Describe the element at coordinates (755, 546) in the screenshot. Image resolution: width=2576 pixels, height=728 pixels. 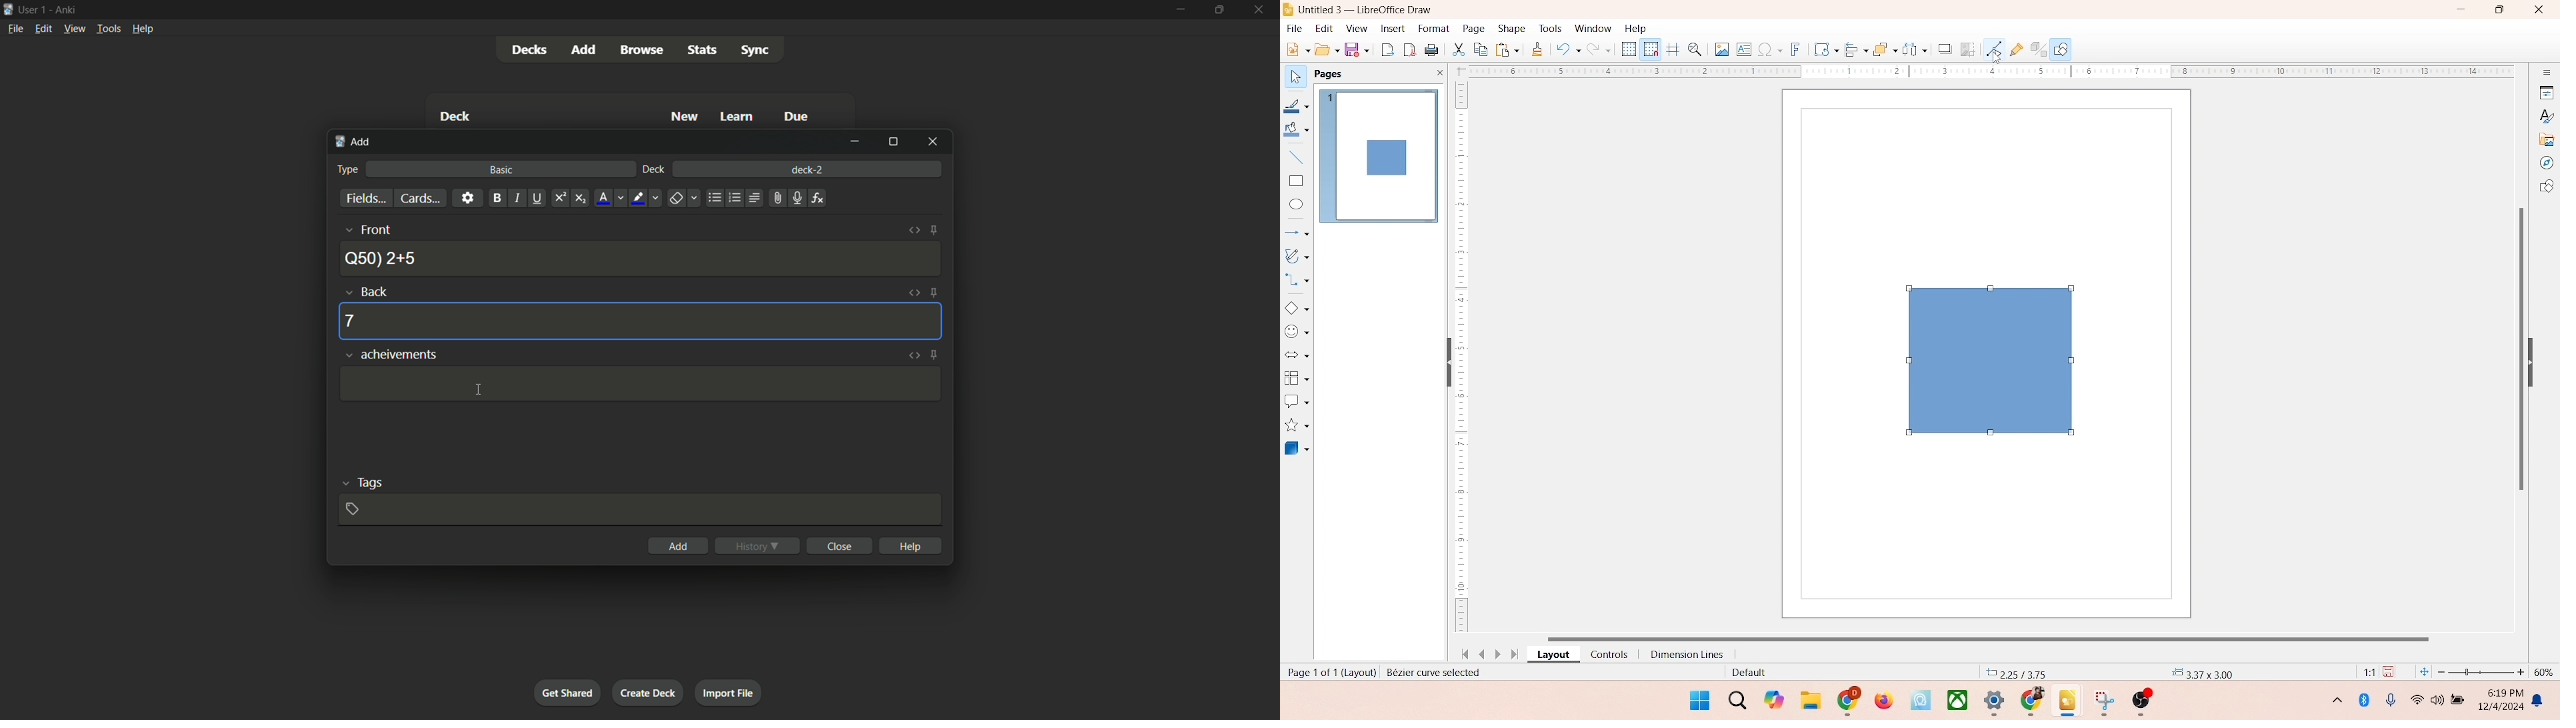
I see `history` at that location.